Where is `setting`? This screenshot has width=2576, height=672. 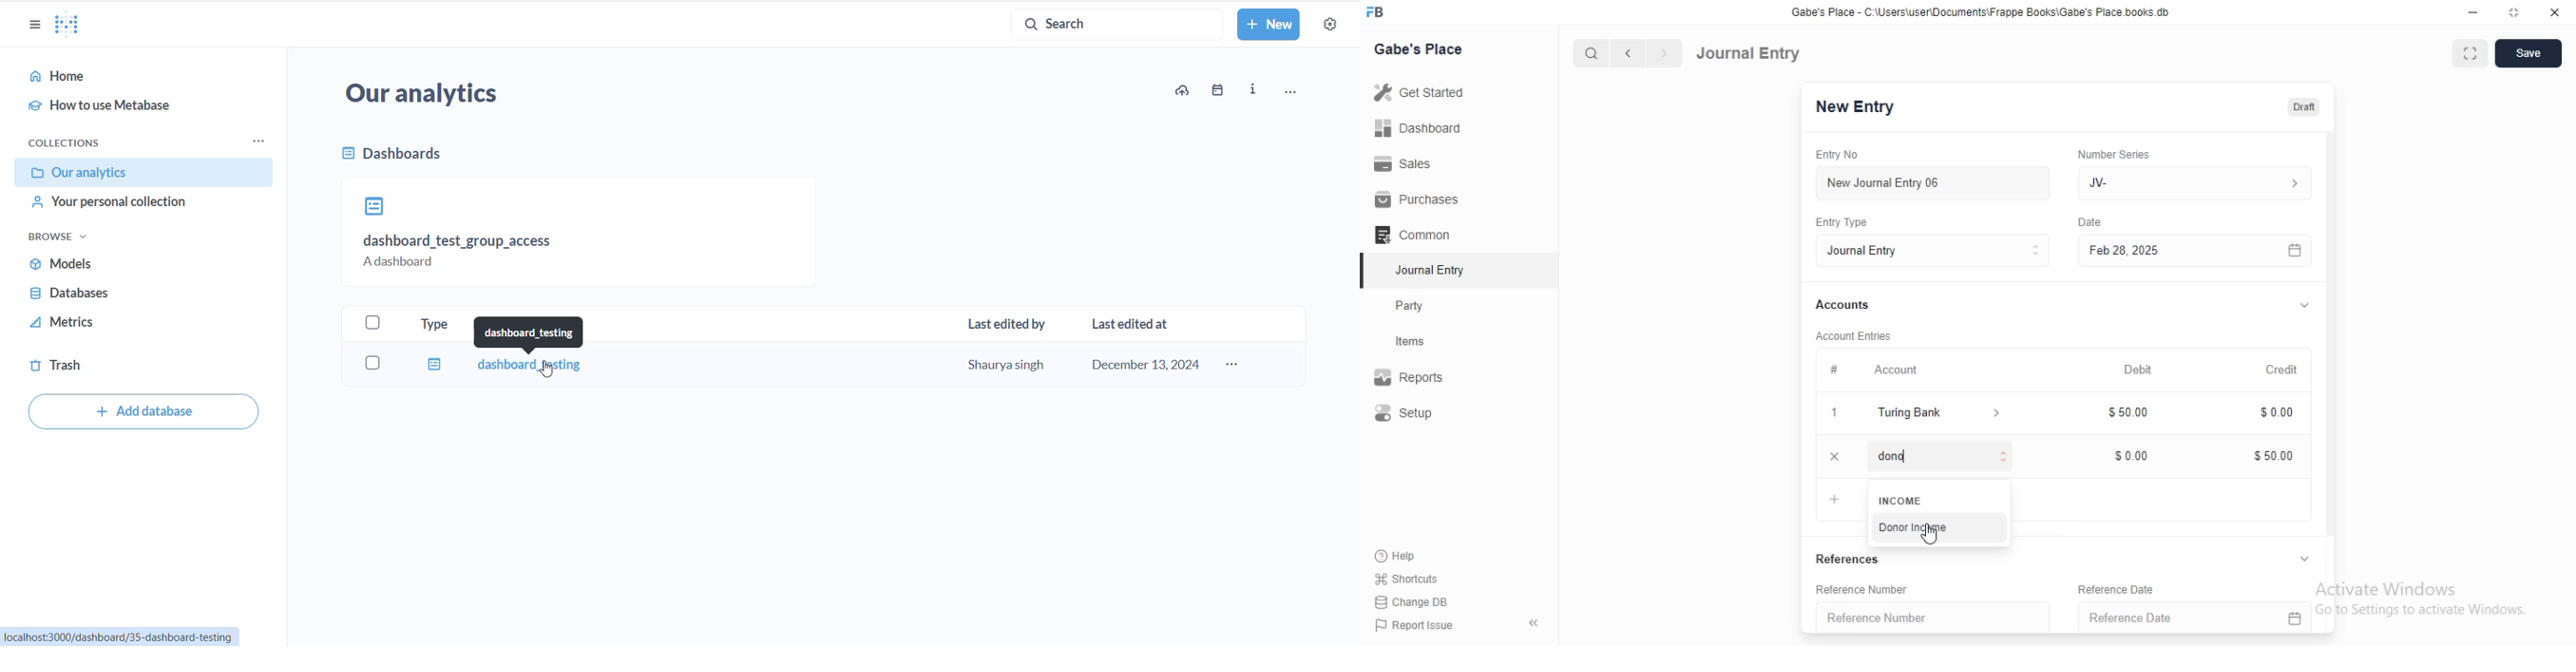
setting is located at coordinates (1332, 27).